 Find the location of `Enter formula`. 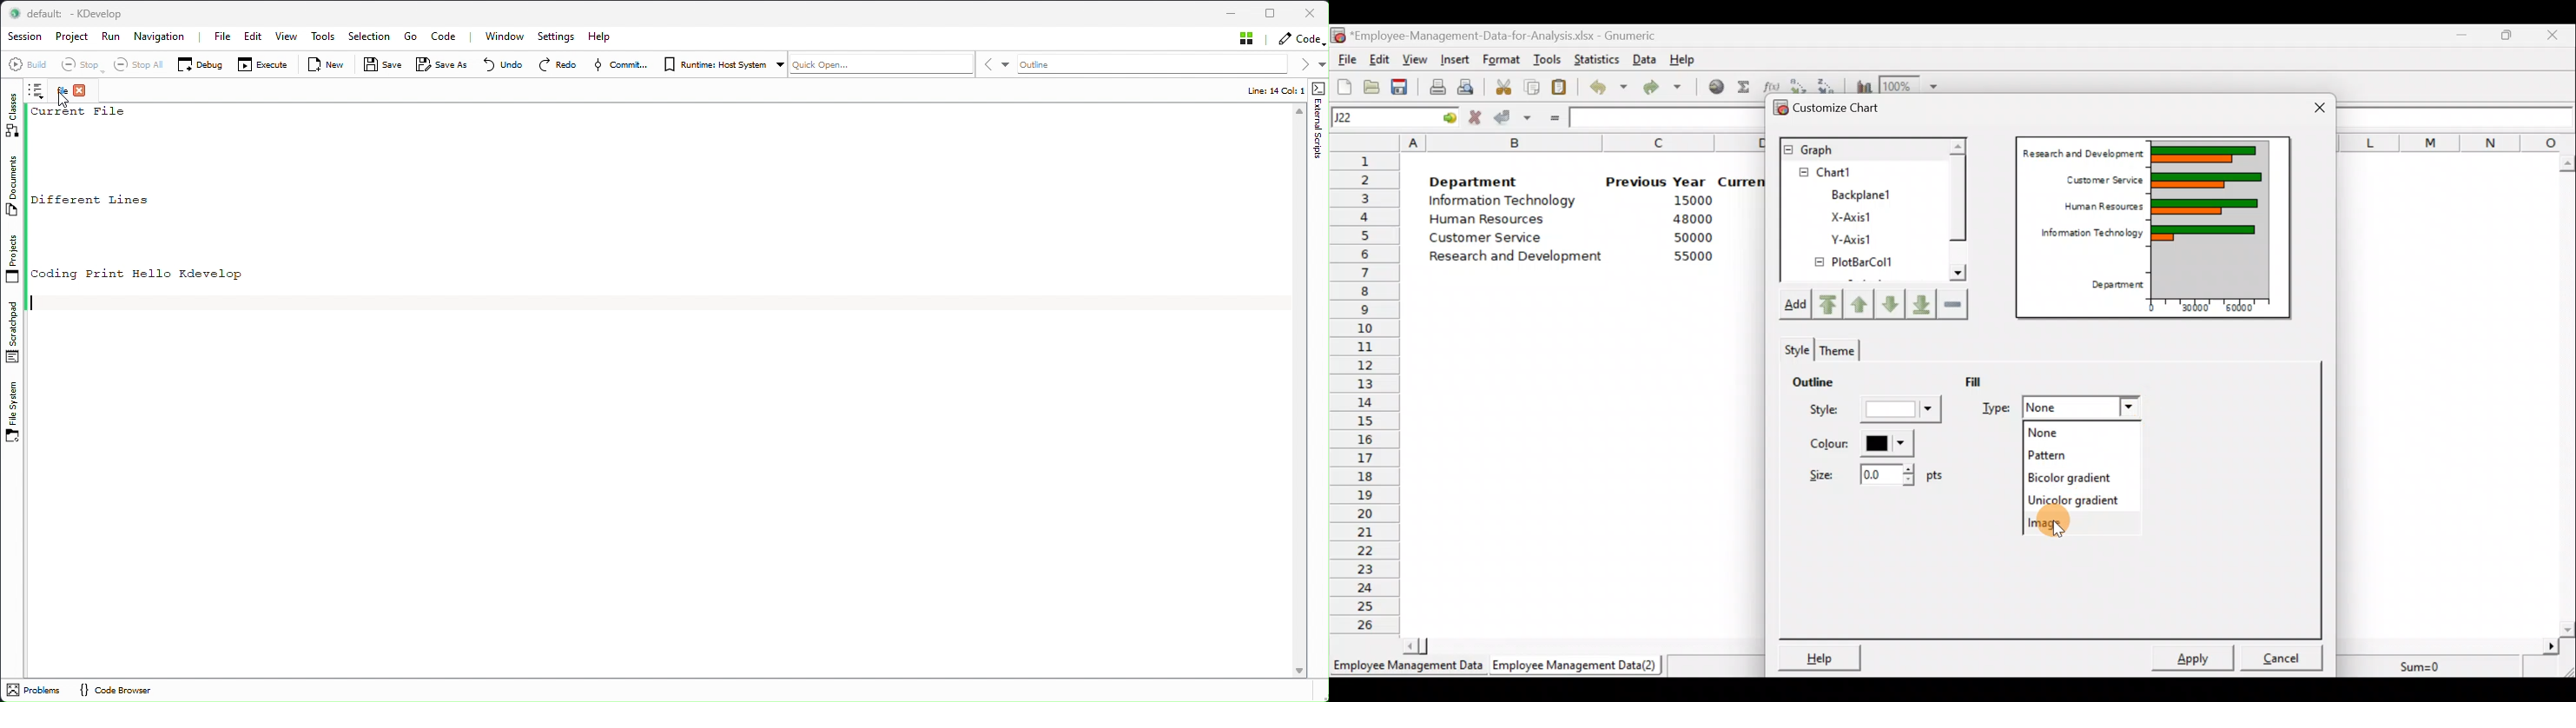

Enter formula is located at coordinates (1552, 118).